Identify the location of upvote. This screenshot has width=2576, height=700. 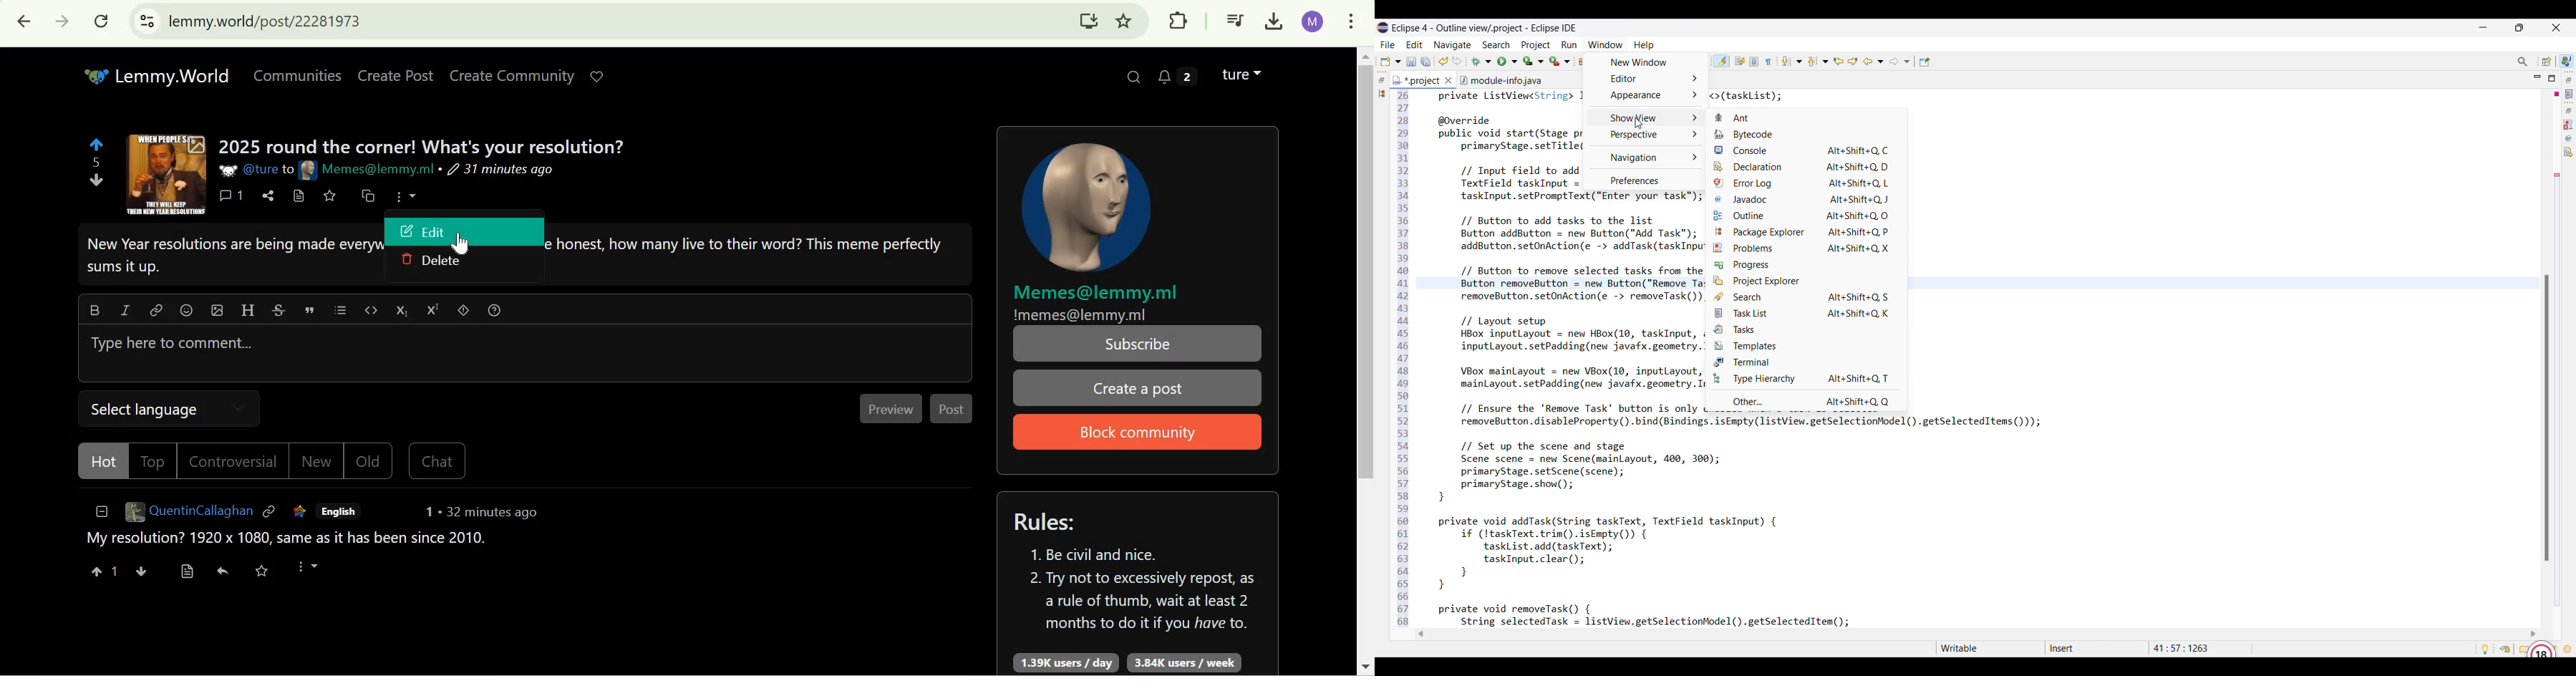
(97, 143).